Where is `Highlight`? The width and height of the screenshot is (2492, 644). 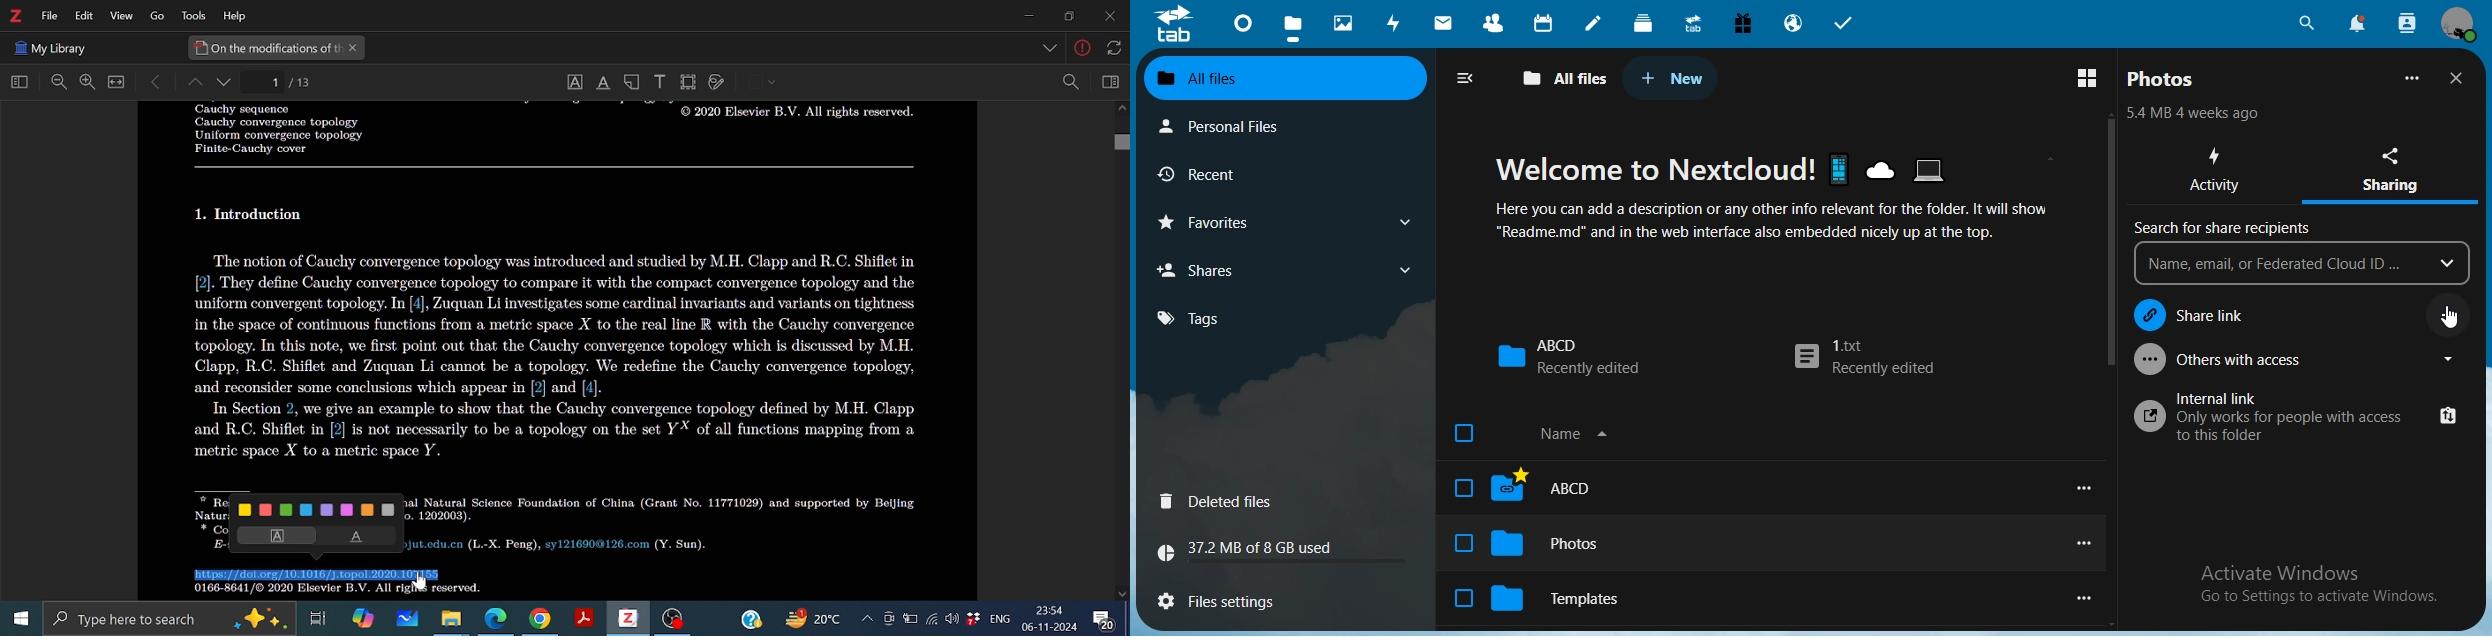
Highlight is located at coordinates (273, 535).